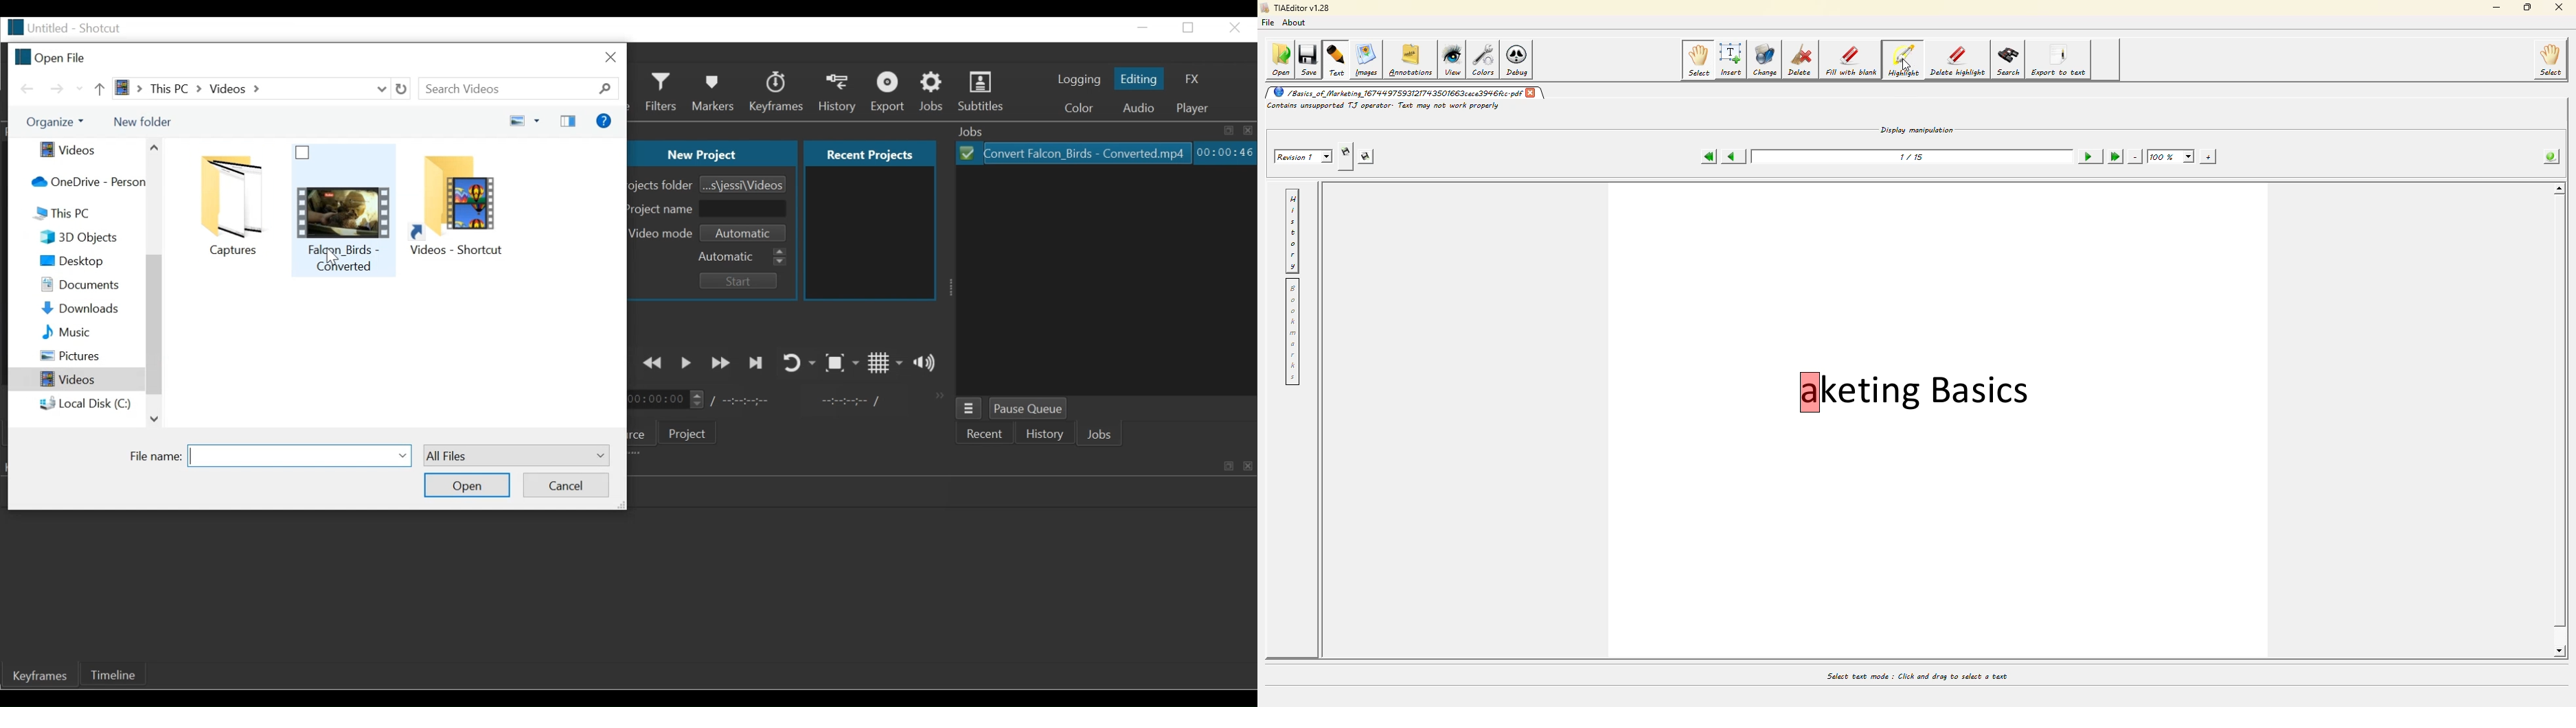  What do you see at coordinates (85, 213) in the screenshot?
I see `This PC` at bounding box center [85, 213].